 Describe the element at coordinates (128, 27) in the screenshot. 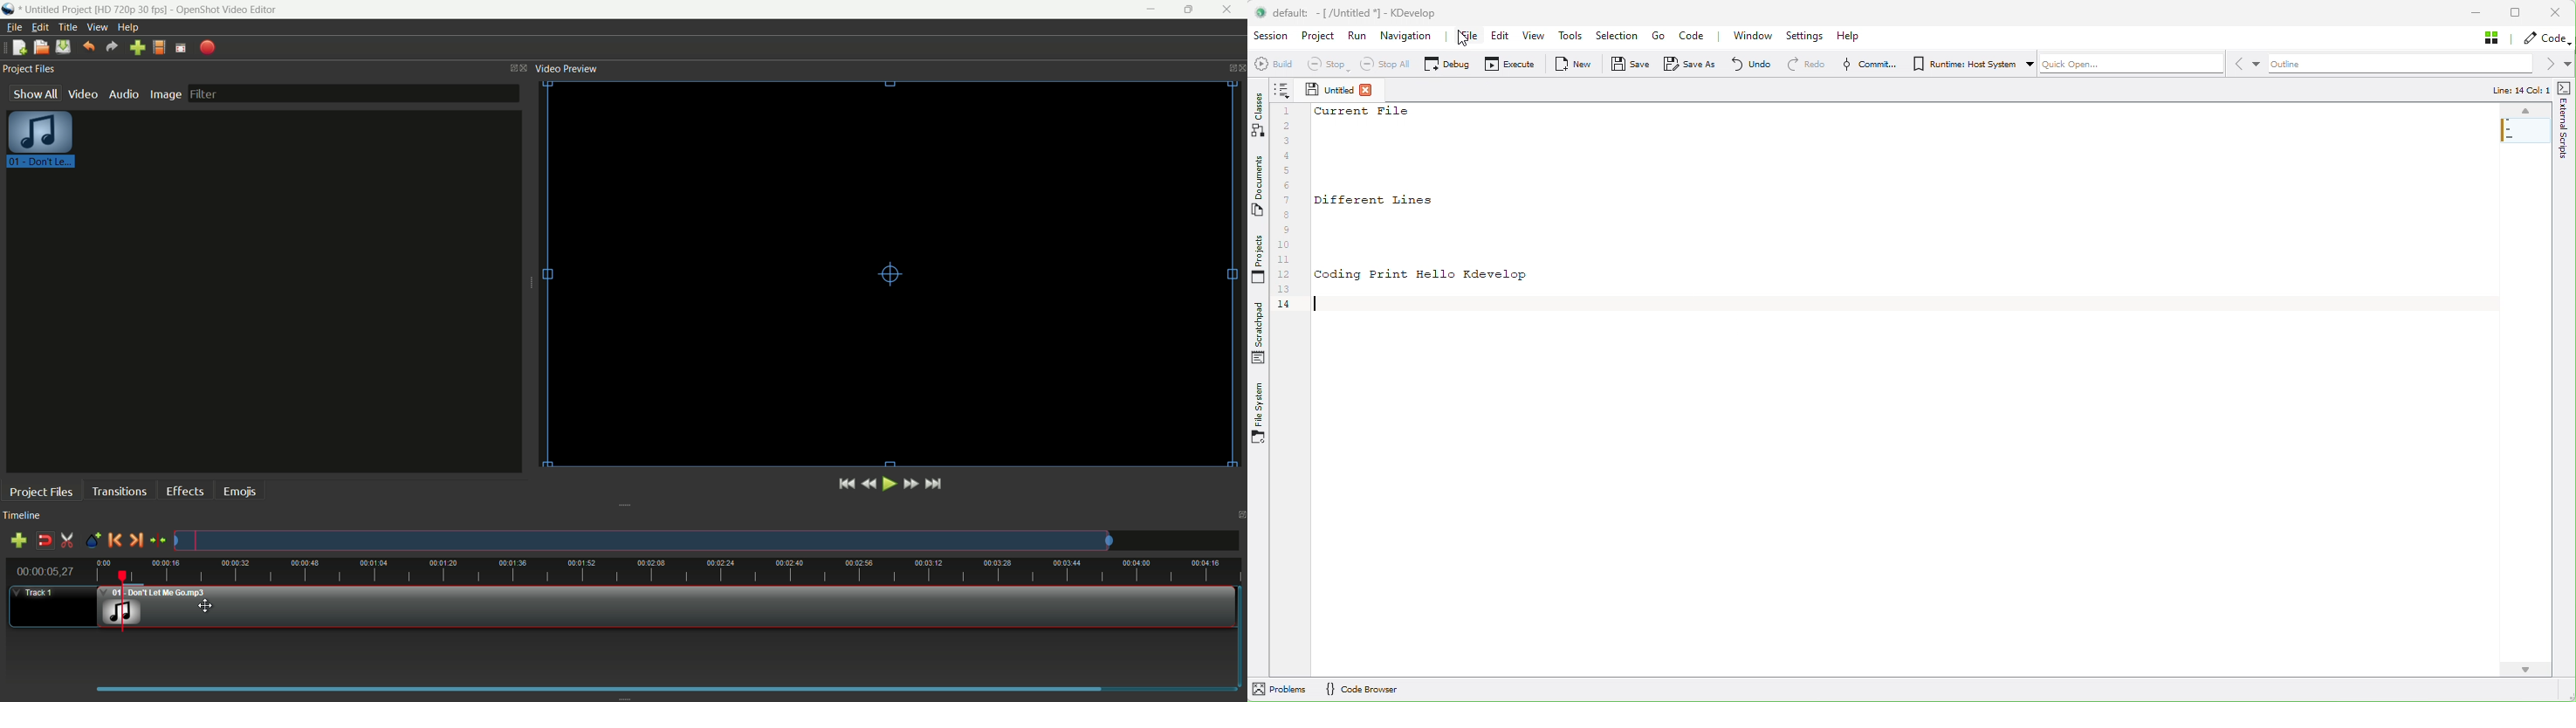

I see `help menu` at that location.